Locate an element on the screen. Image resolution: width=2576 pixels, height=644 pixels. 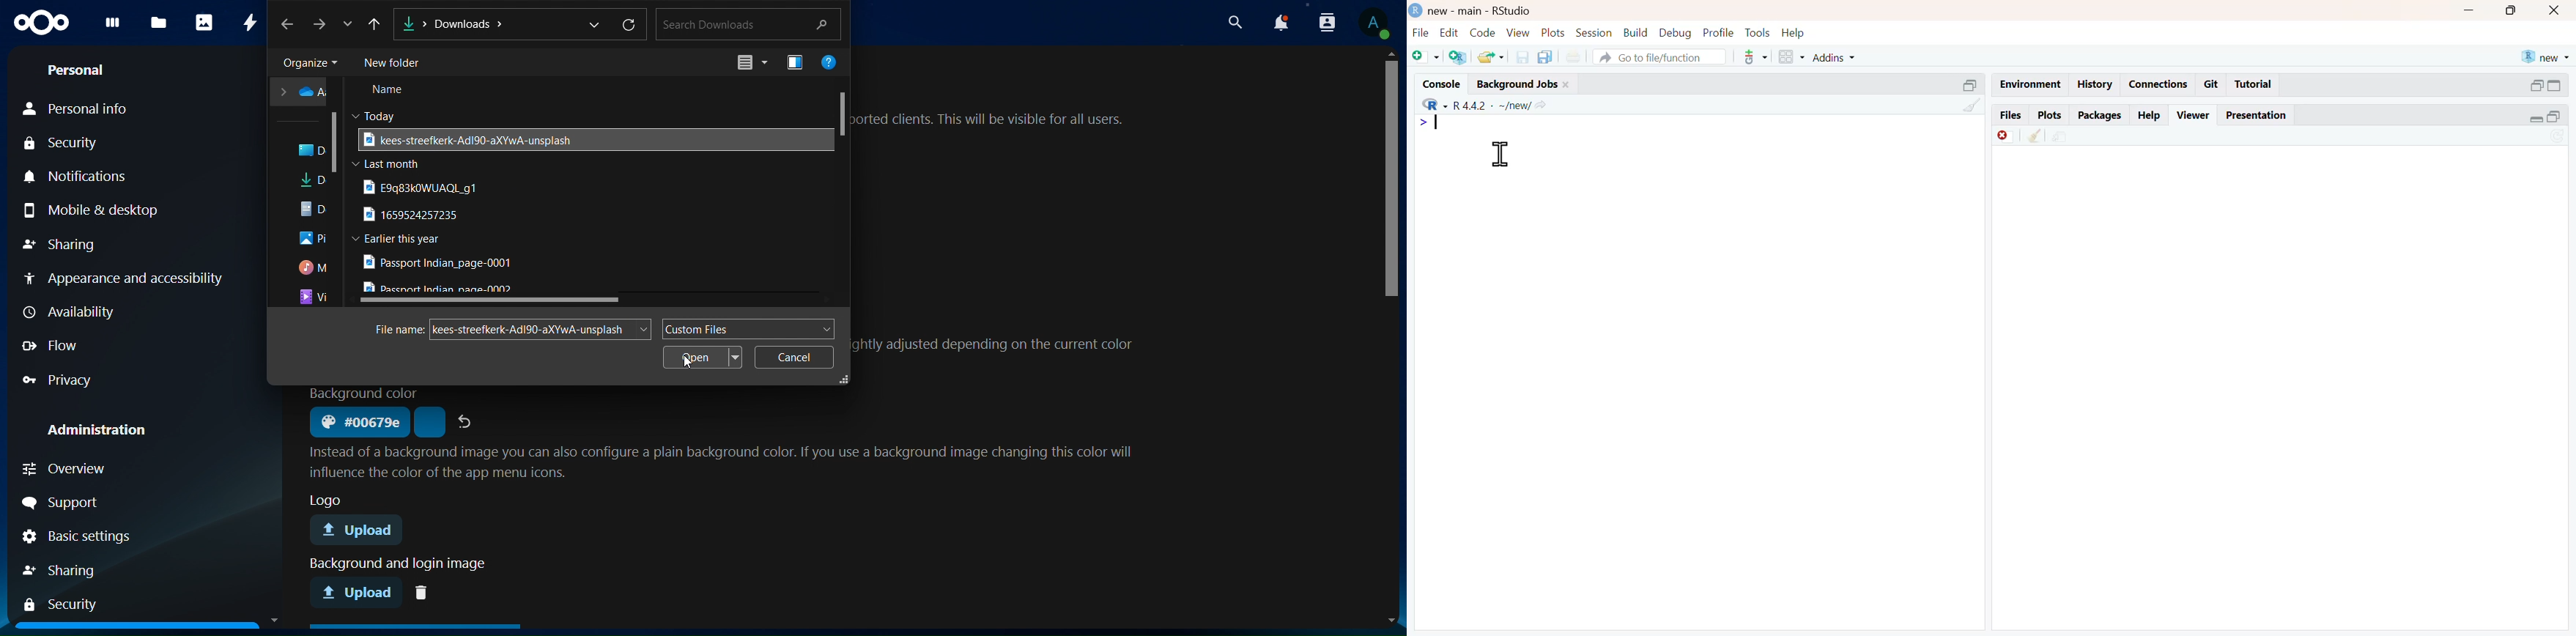
> is located at coordinates (1421, 123).